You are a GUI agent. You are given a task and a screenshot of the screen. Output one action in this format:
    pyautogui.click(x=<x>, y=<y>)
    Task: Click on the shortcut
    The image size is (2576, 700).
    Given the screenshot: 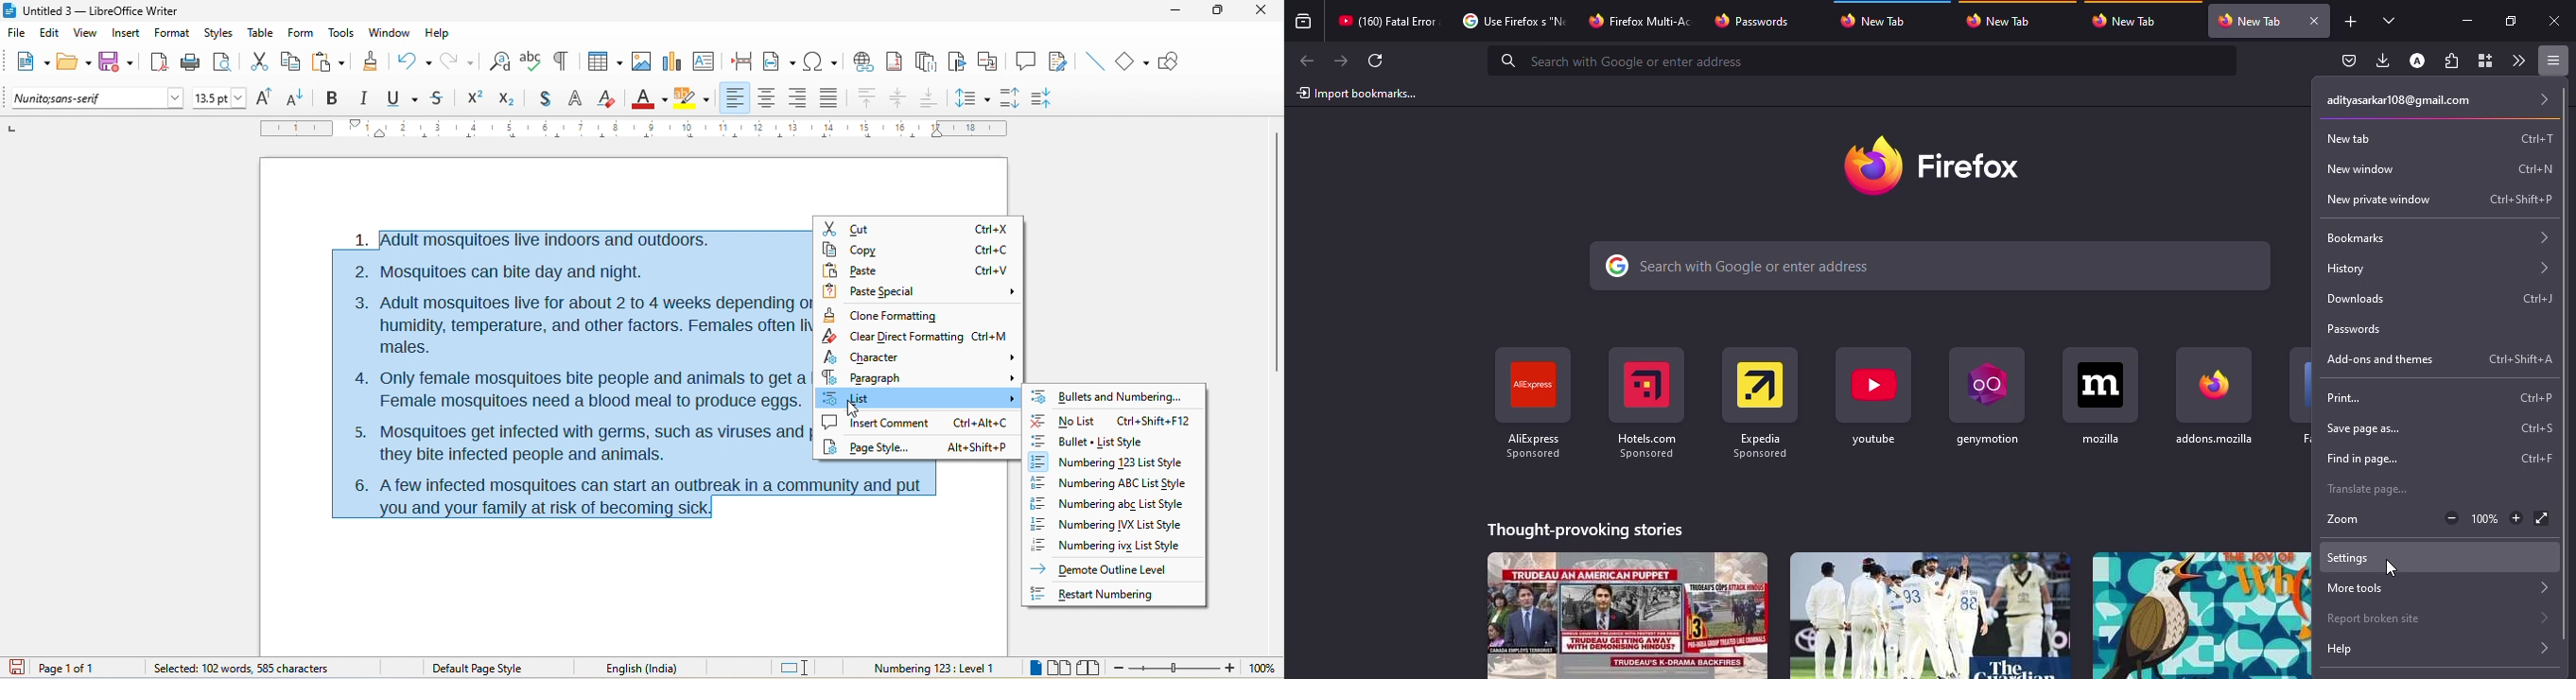 What is the action you would take?
    pyautogui.click(x=2100, y=395)
    